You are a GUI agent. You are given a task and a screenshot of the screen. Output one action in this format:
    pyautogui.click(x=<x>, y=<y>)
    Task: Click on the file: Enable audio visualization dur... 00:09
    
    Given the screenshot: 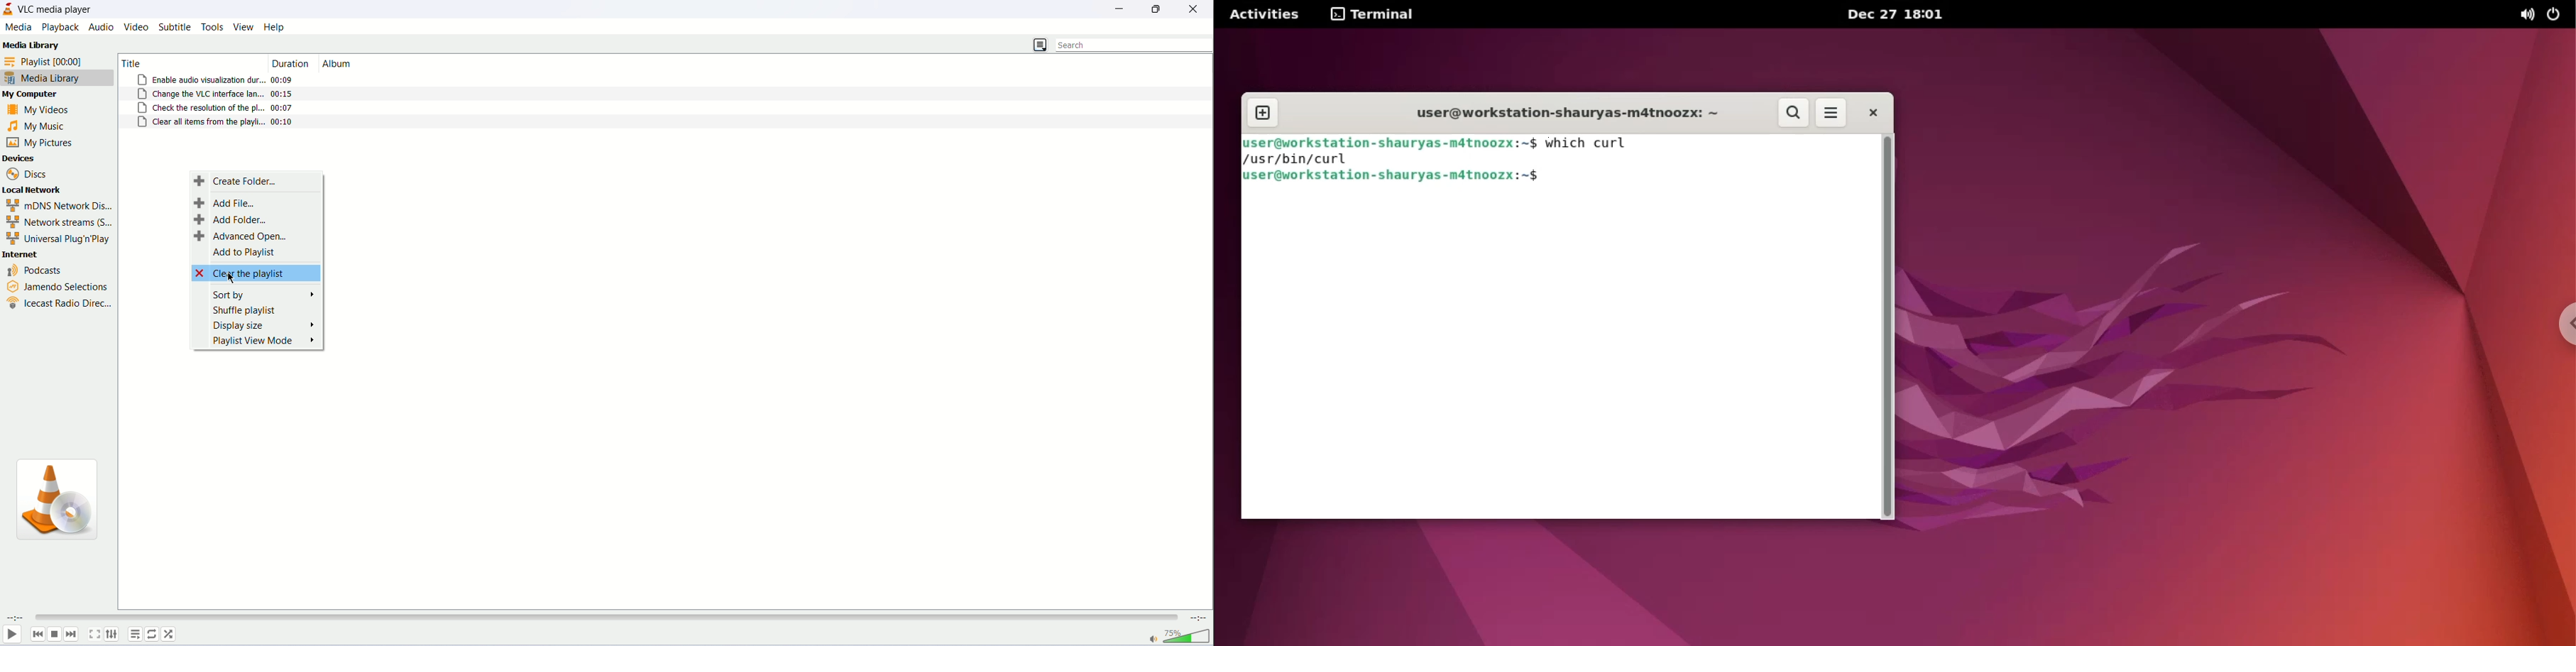 What is the action you would take?
    pyautogui.click(x=215, y=80)
    